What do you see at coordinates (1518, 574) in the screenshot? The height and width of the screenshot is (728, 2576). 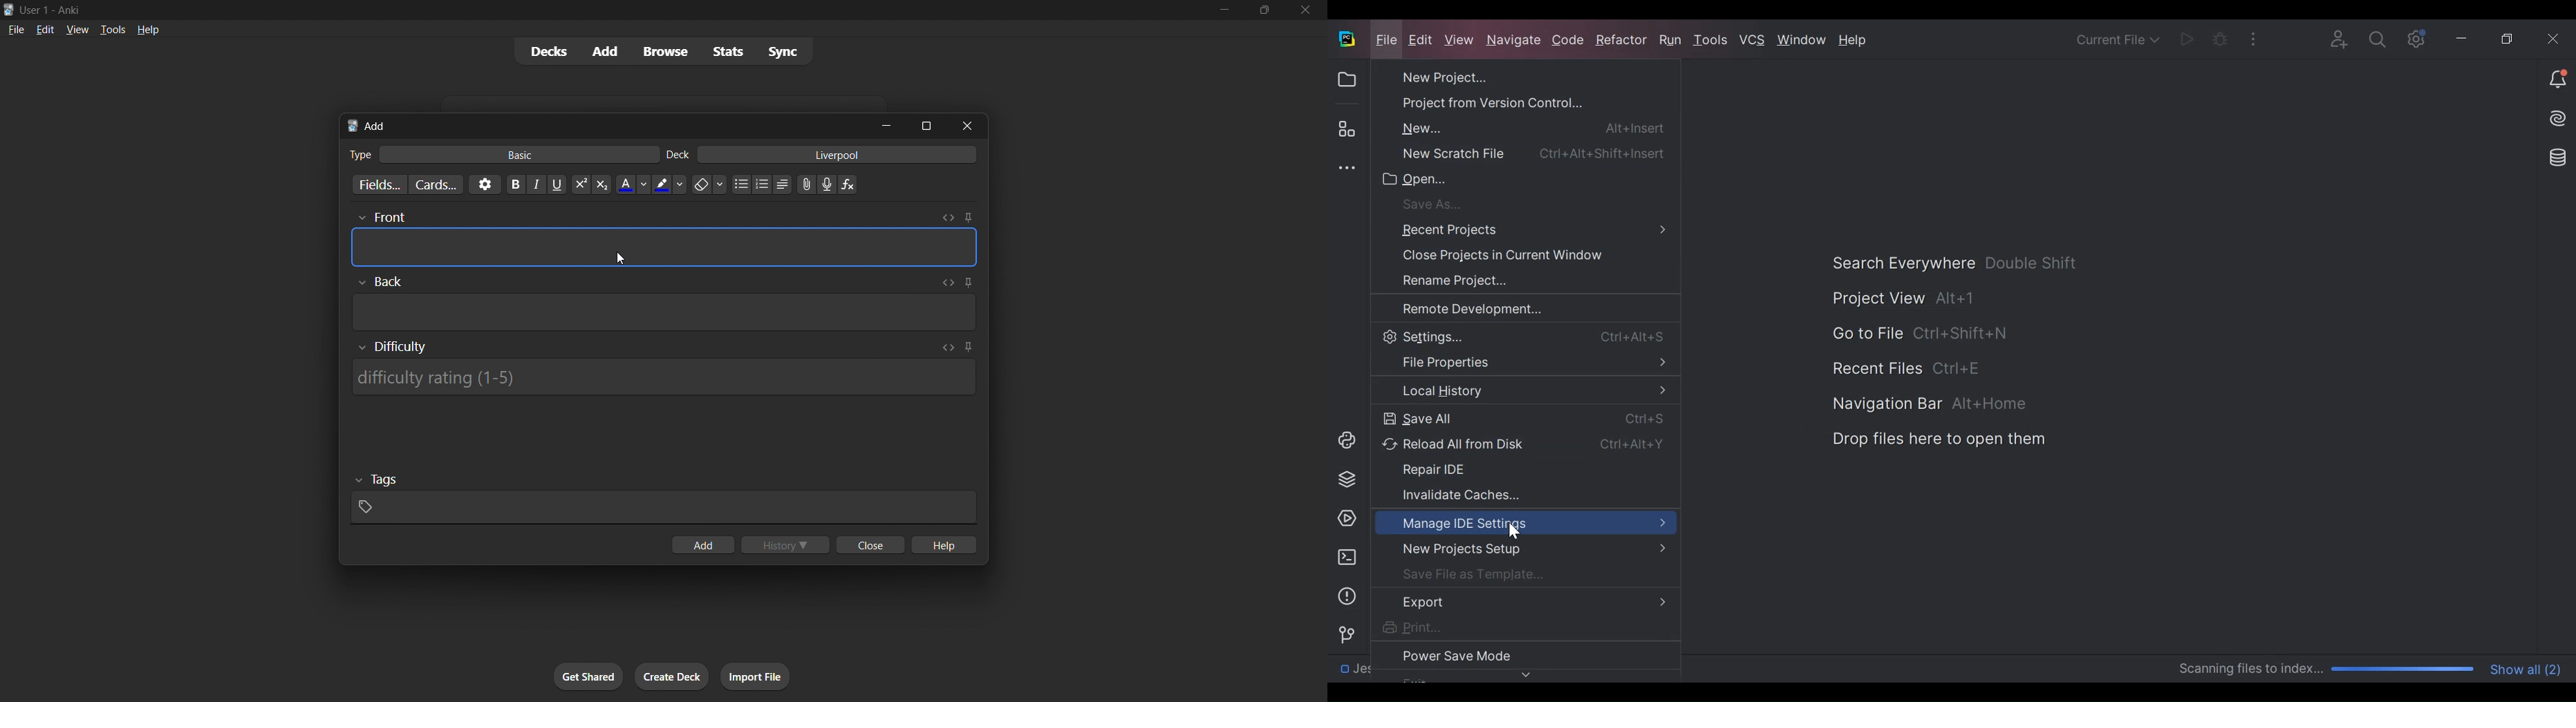 I see `Save File as a template` at bounding box center [1518, 574].